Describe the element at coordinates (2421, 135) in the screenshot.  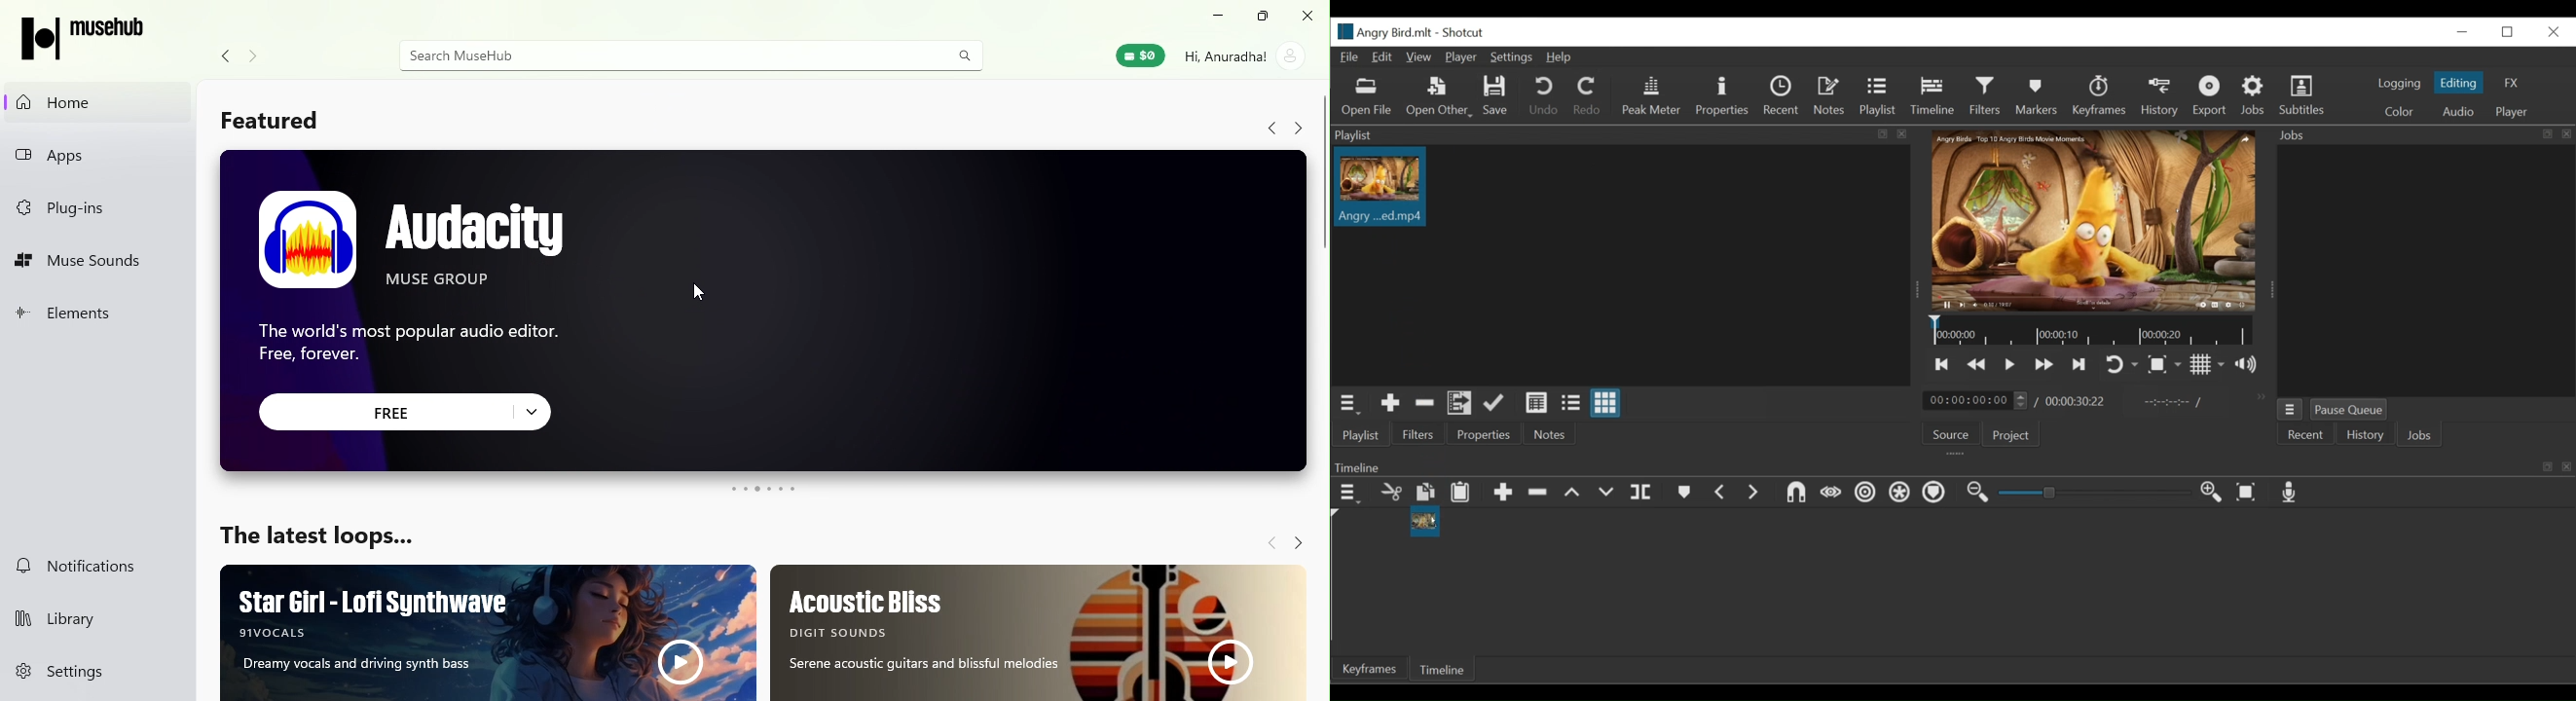
I see `Jobs Panel` at that location.